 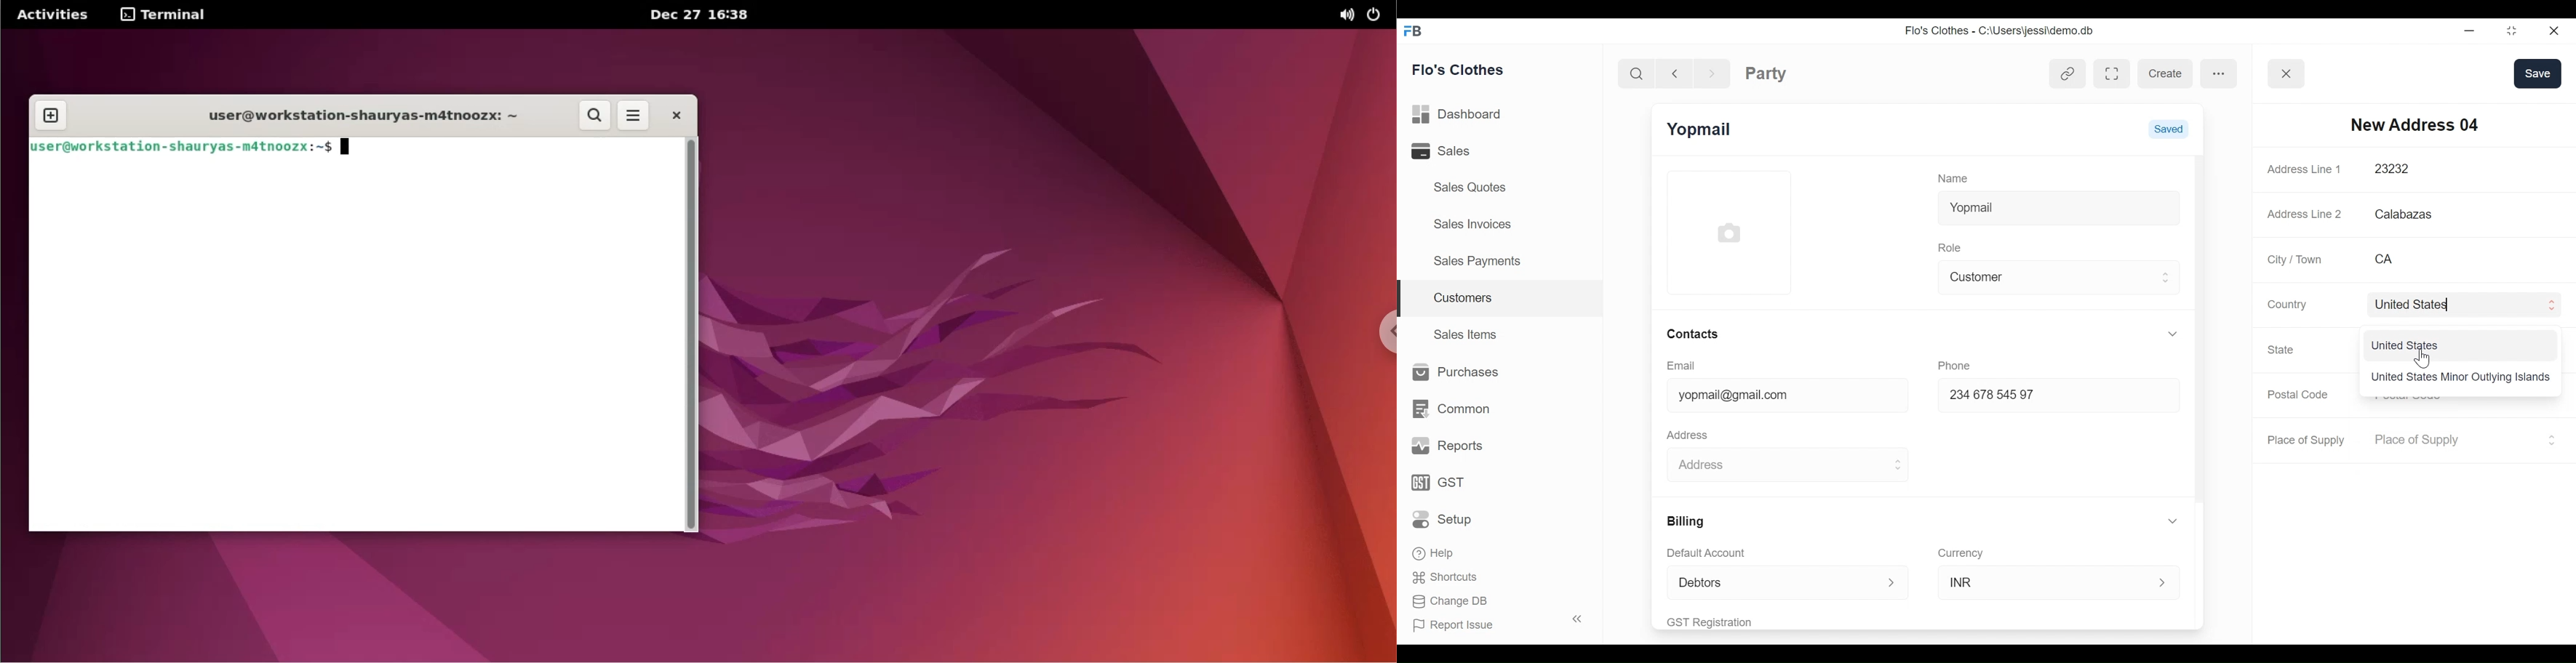 I want to click on Saved, so click(x=2168, y=128).